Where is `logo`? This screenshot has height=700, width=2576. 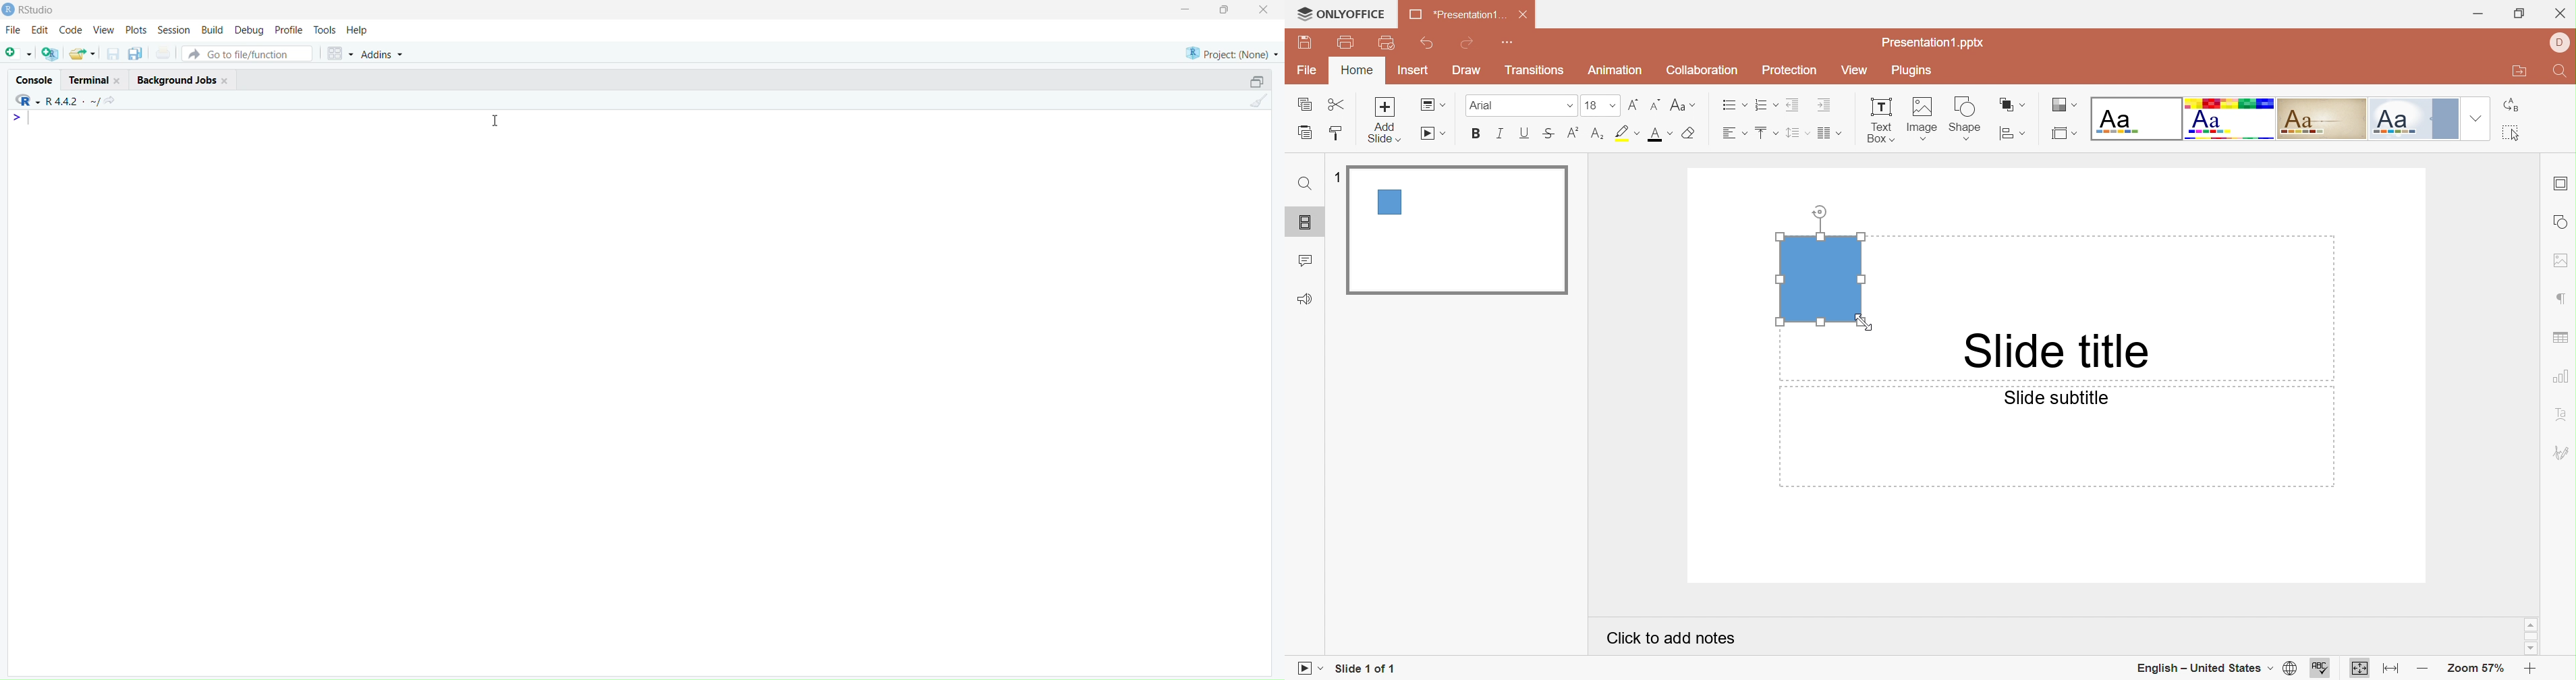 logo is located at coordinates (9, 10).